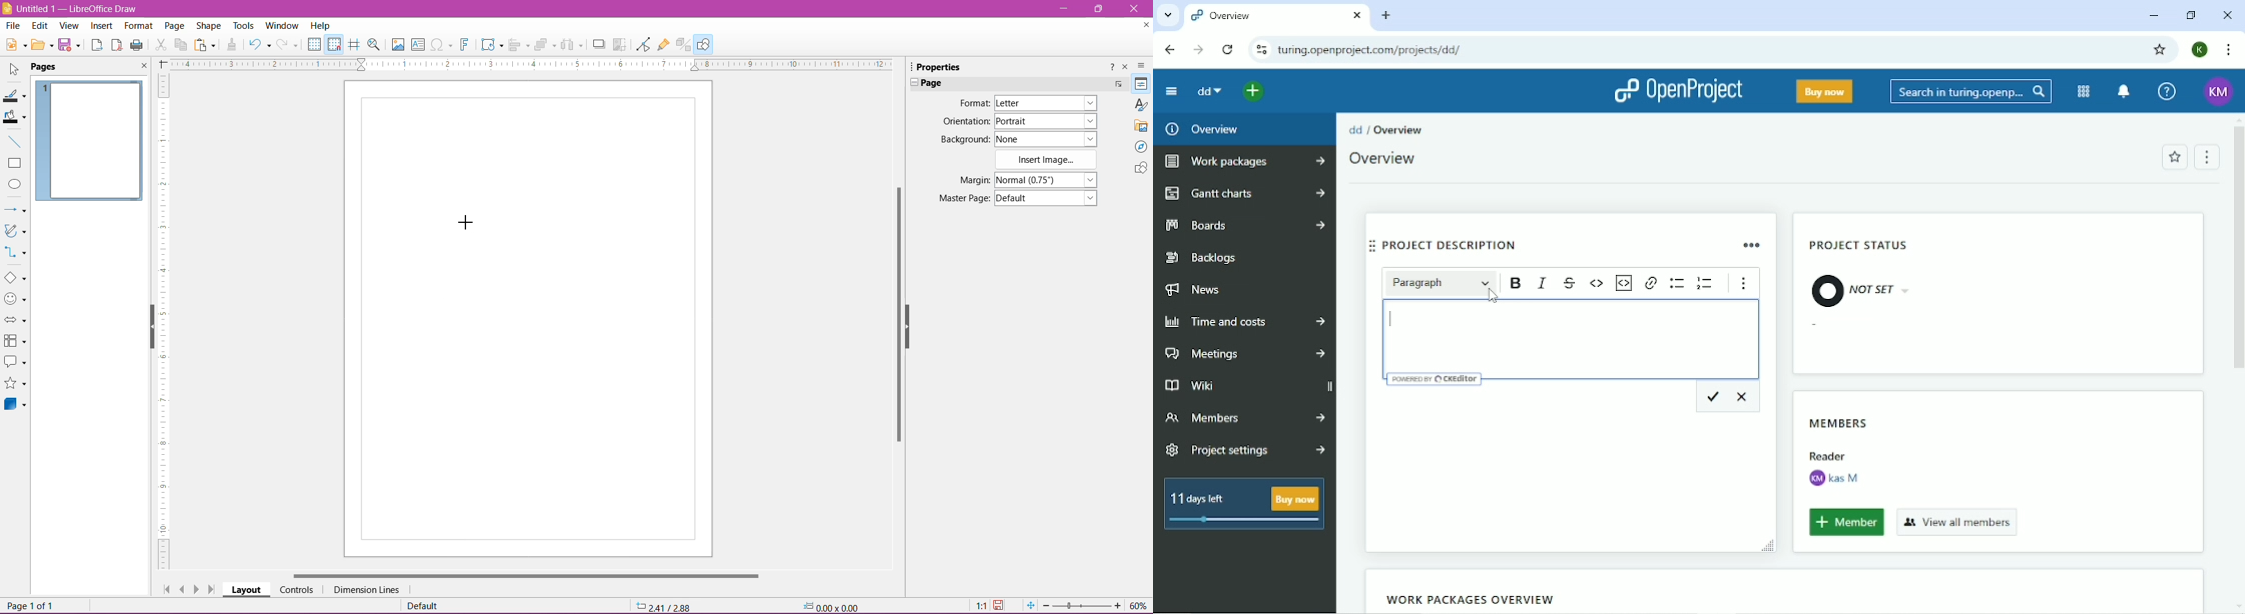 The image size is (2268, 616). I want to click on Vertical Scroll Bar, so click(896, 312).